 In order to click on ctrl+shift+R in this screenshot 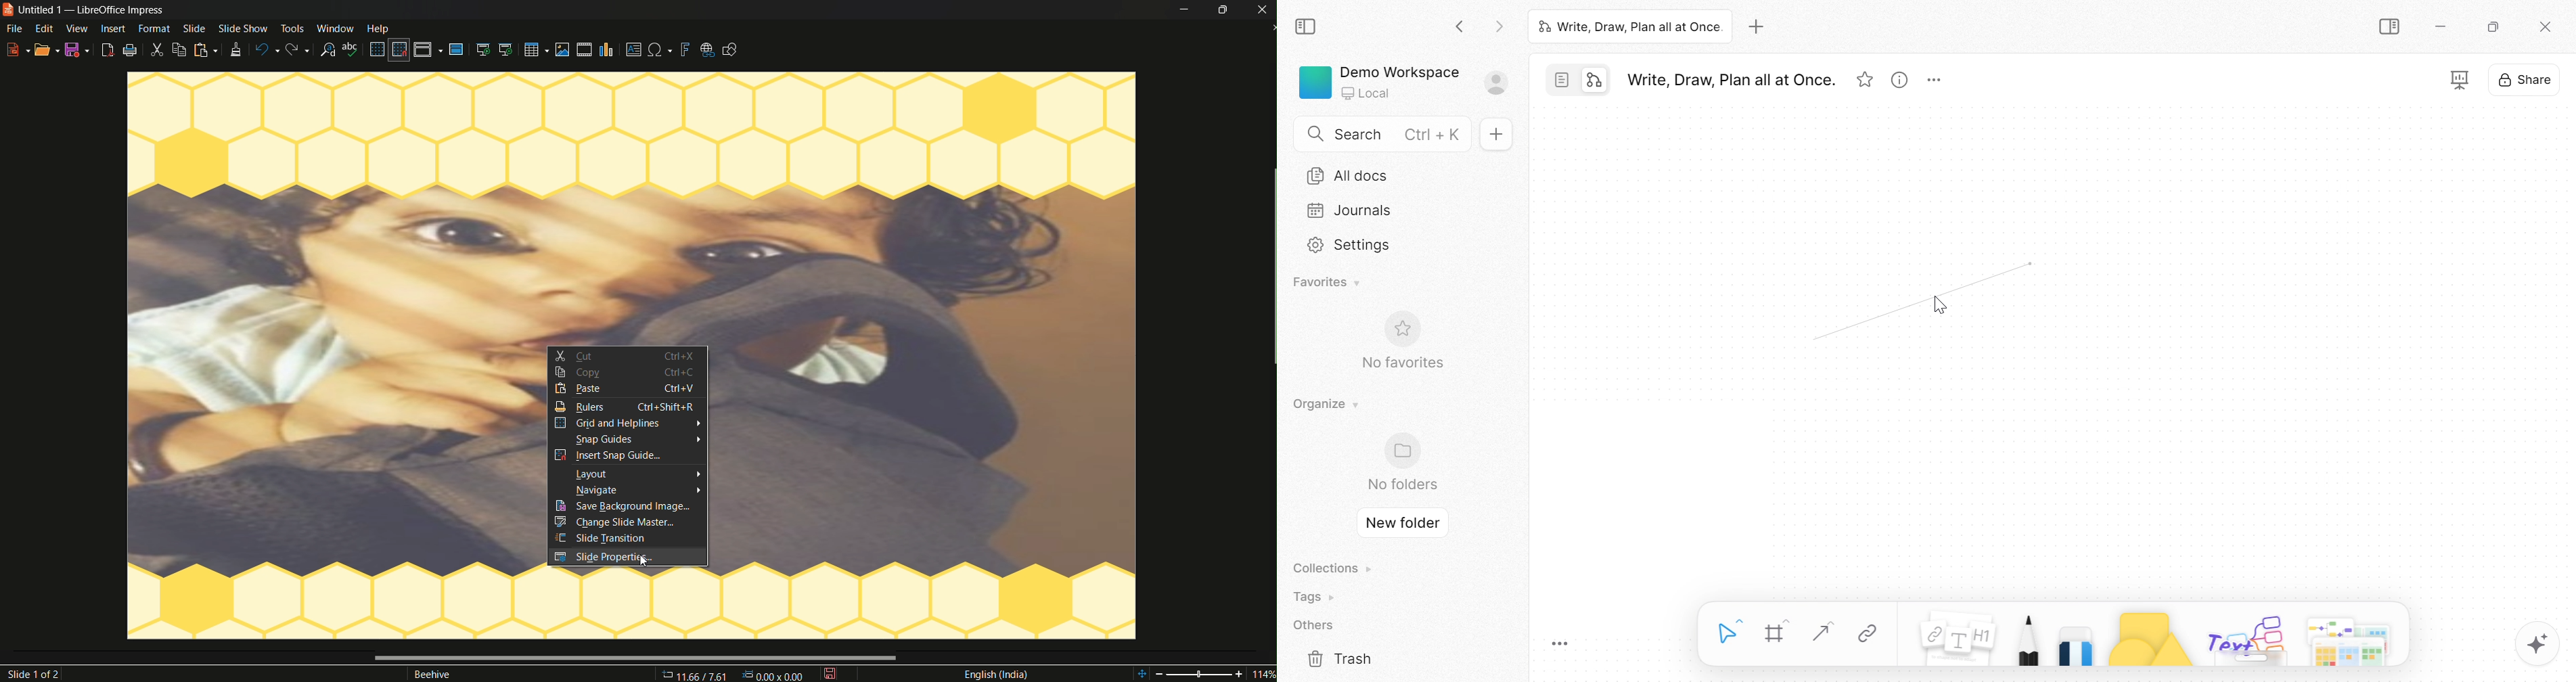, I will do `click(666, 407)`.